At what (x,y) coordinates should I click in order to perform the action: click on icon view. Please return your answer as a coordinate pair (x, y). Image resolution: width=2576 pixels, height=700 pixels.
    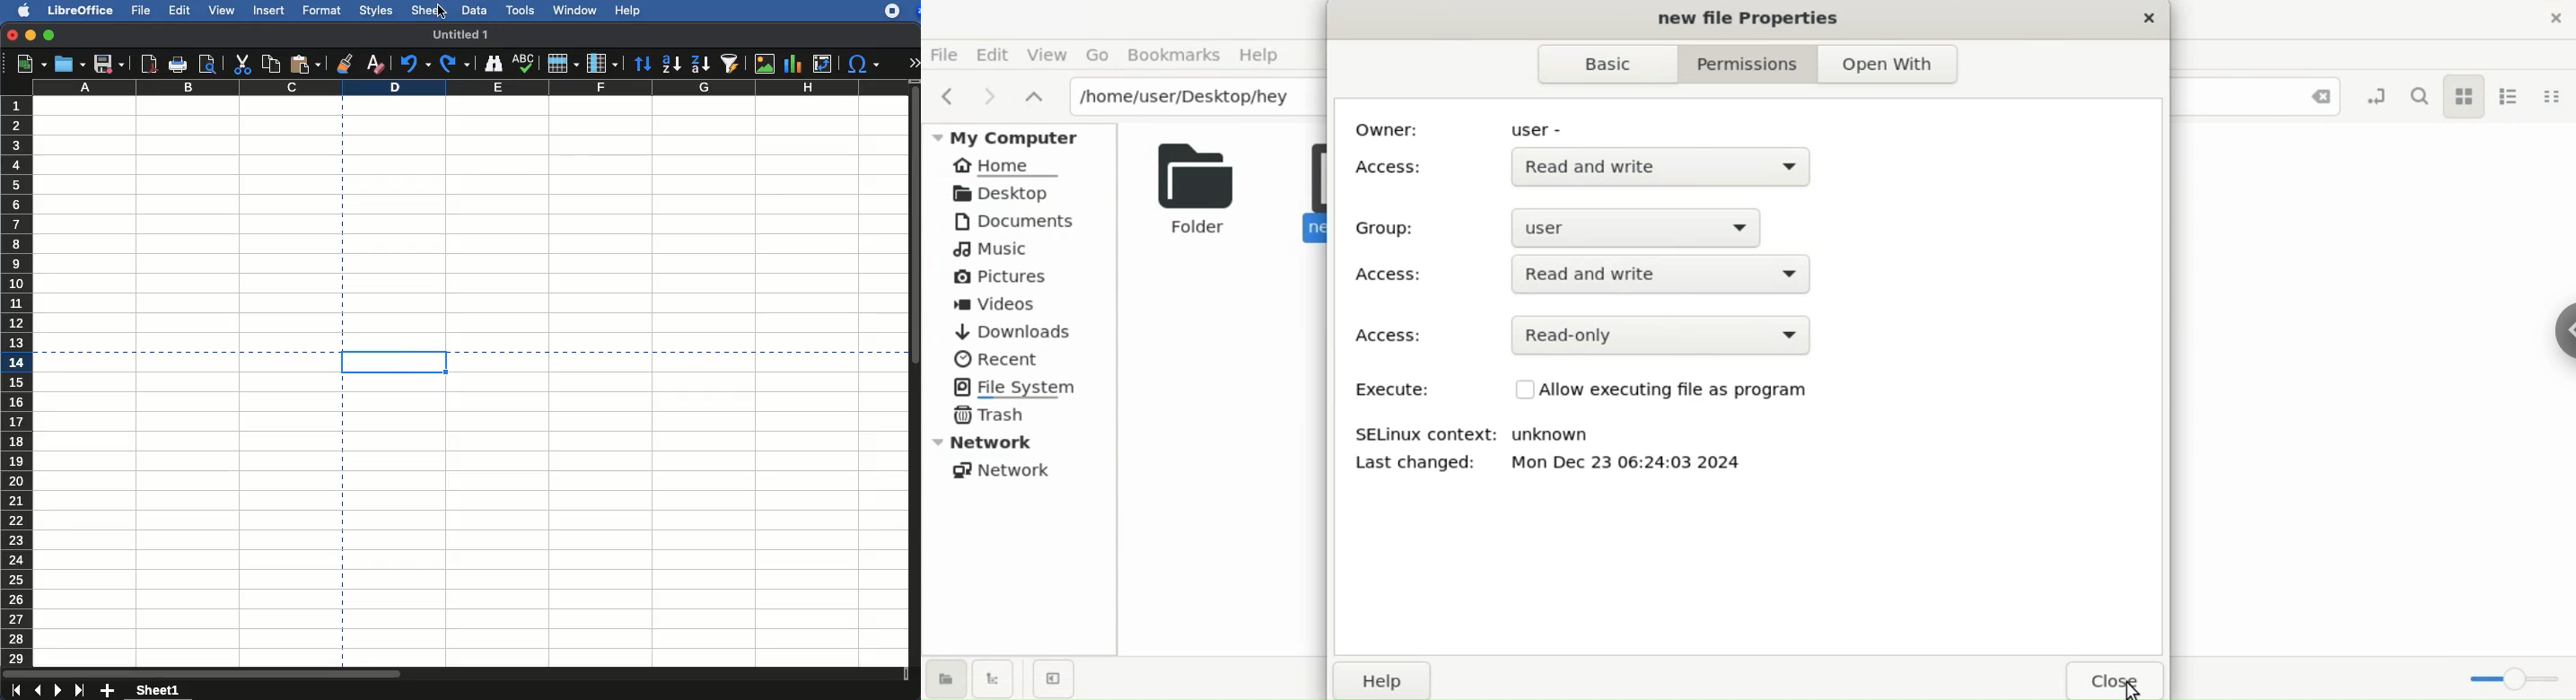
    Looking at the image, I should click on (2469, 97).